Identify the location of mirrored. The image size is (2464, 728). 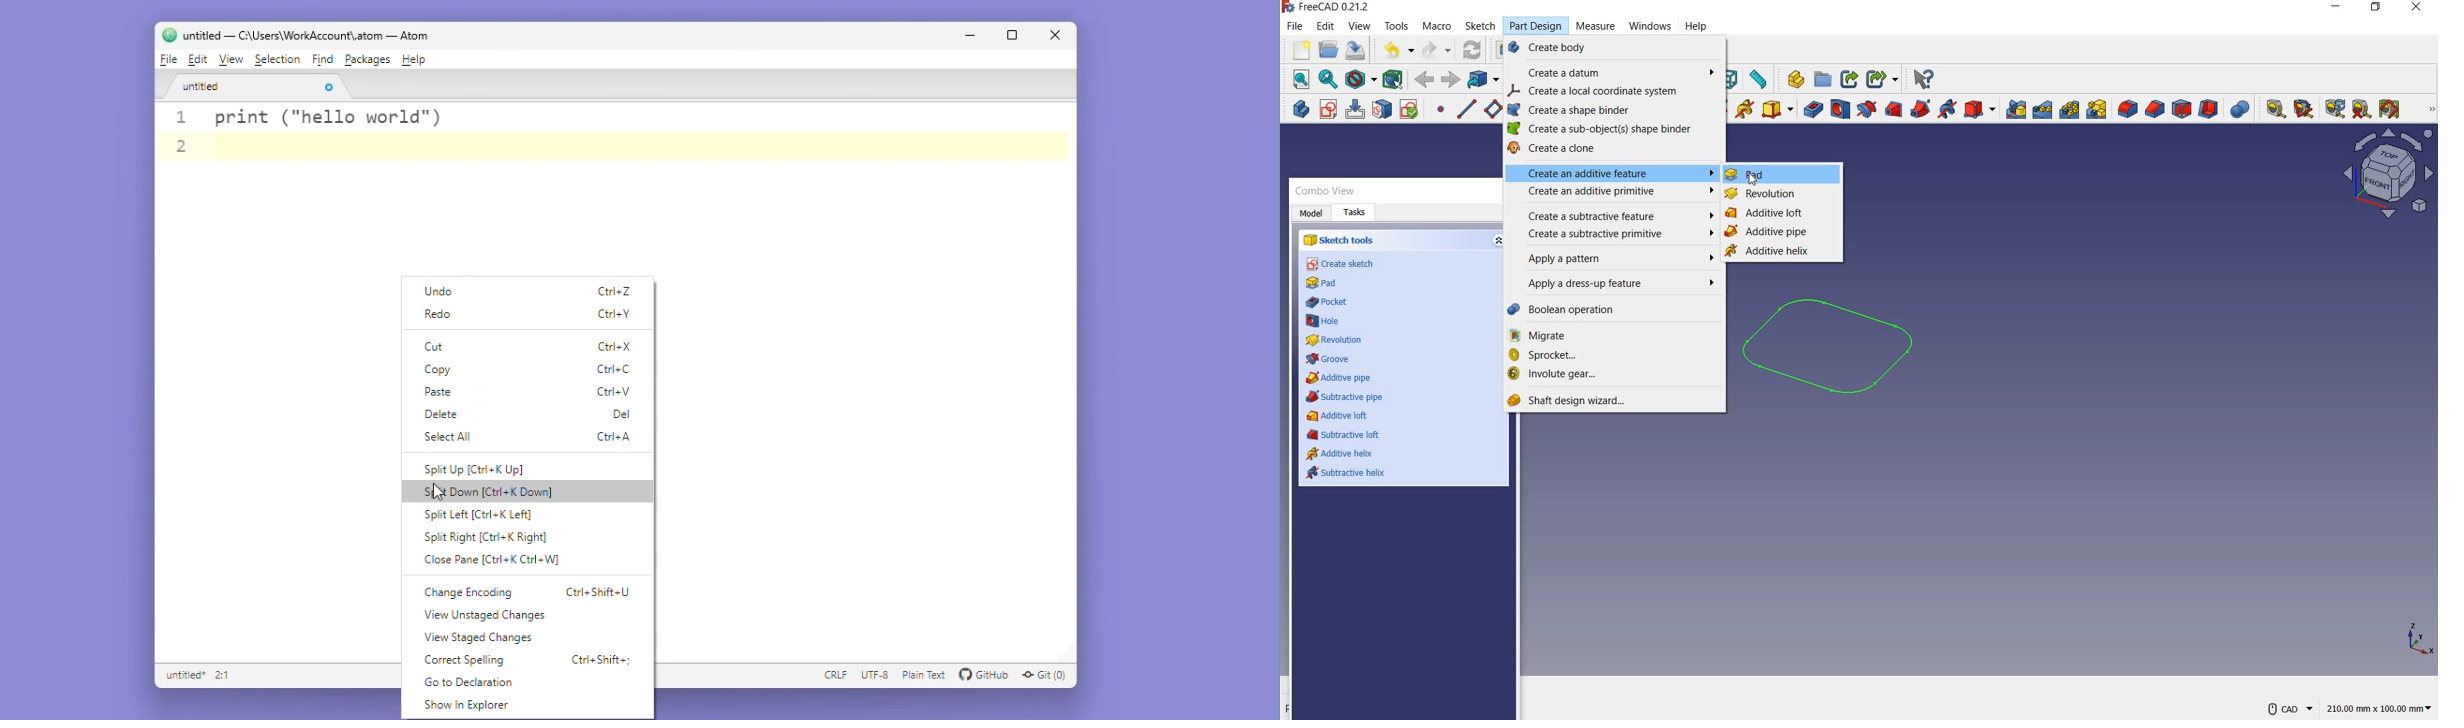
(2016, 111).